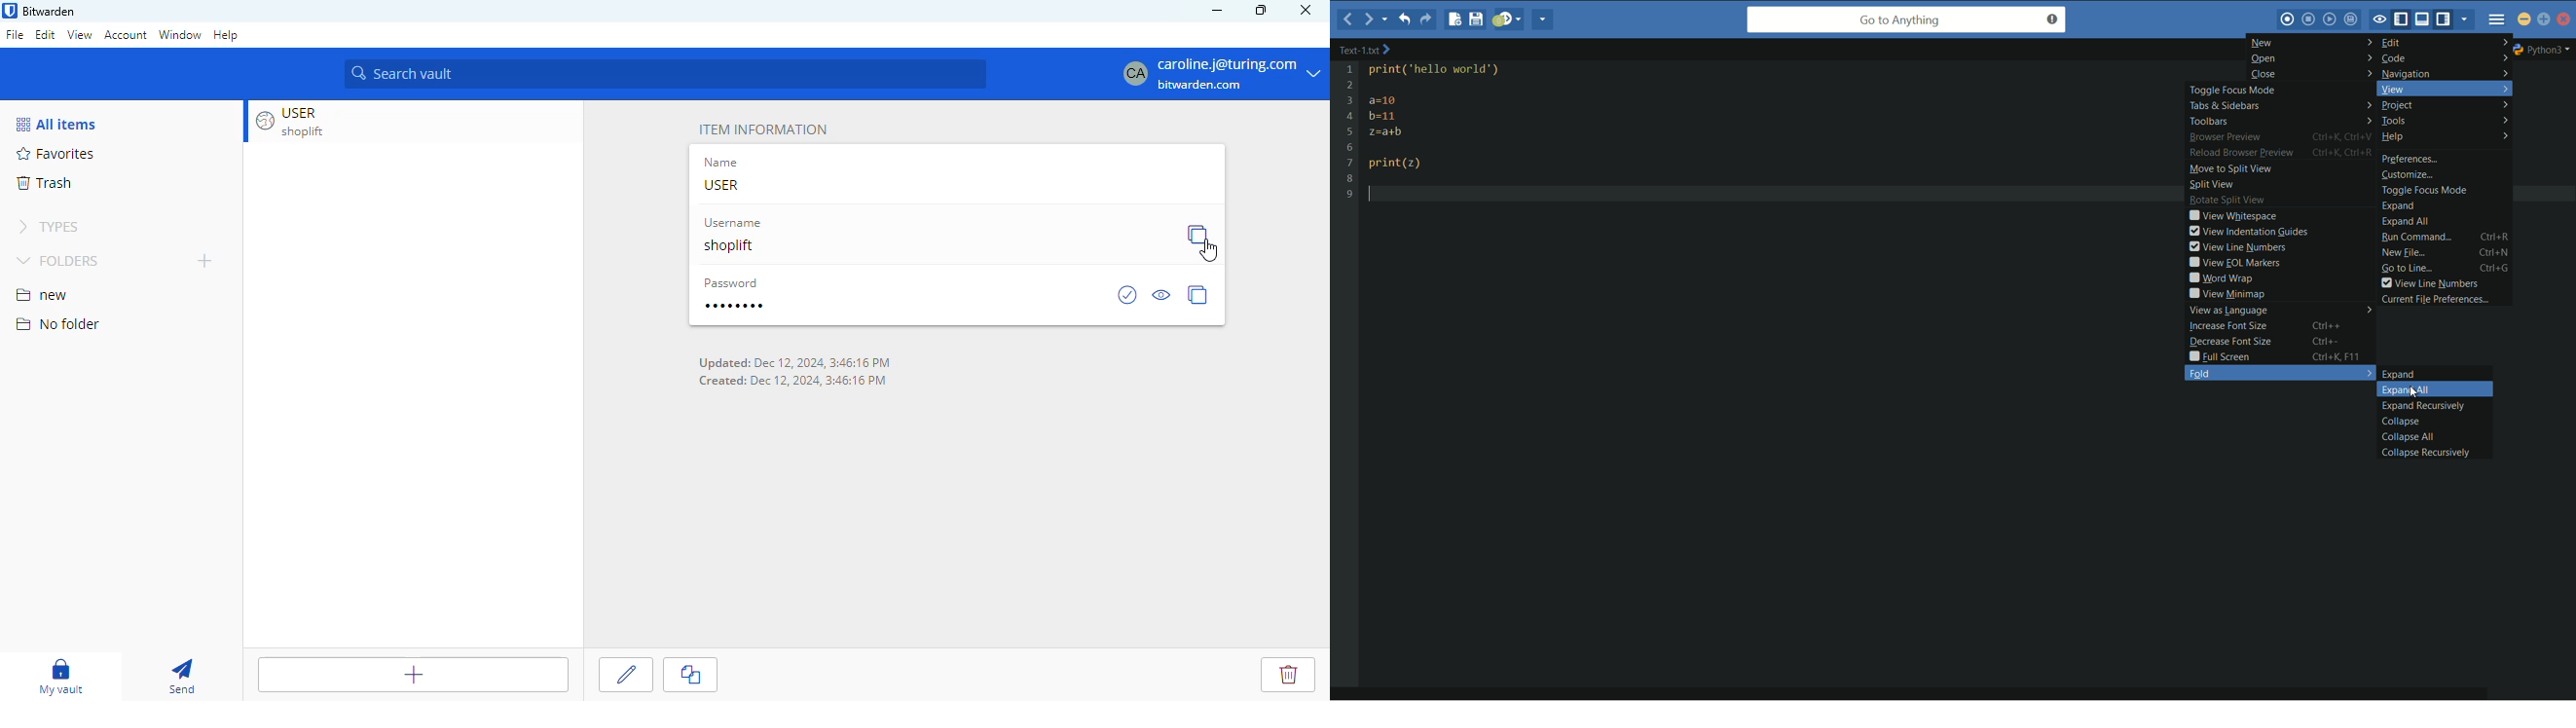 The image size is (2576, 728). What do you see at coordinates (50, 227) in the screenshot?
I see `types` at bounding box center [50, 227].